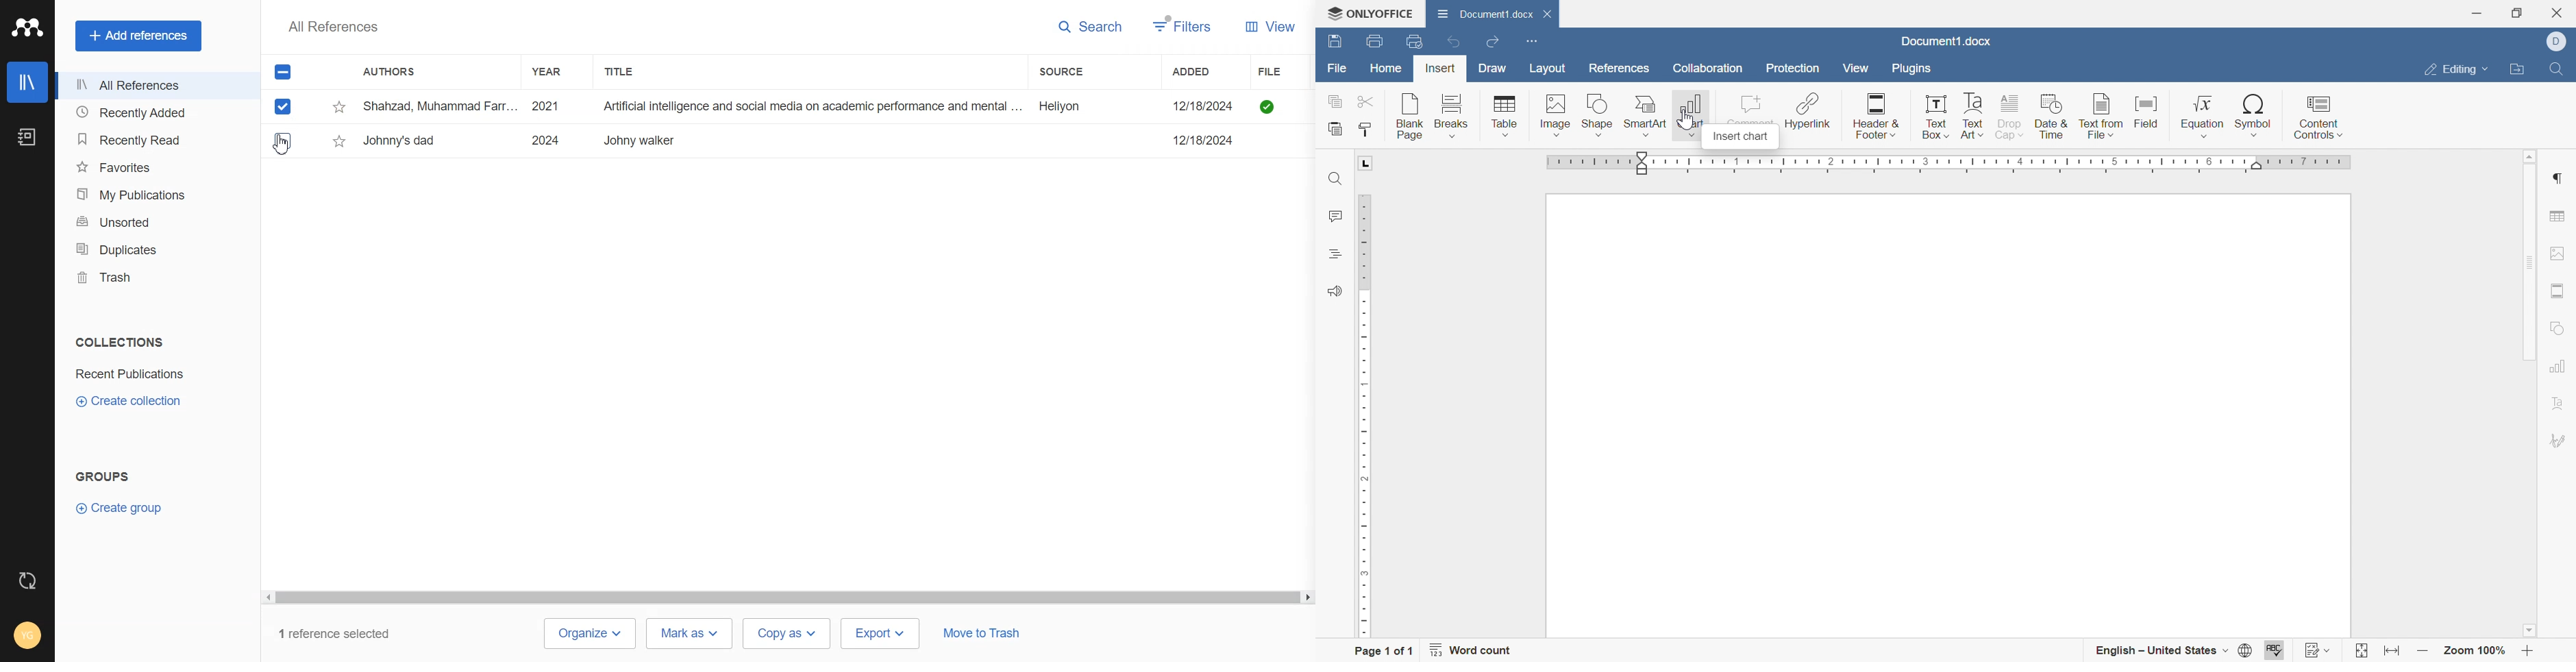 The height and width of the screenshot is (672, 2576). Describe the element at coordinates (1917, 69) in the screenshot. I see `Plugins` at that location.